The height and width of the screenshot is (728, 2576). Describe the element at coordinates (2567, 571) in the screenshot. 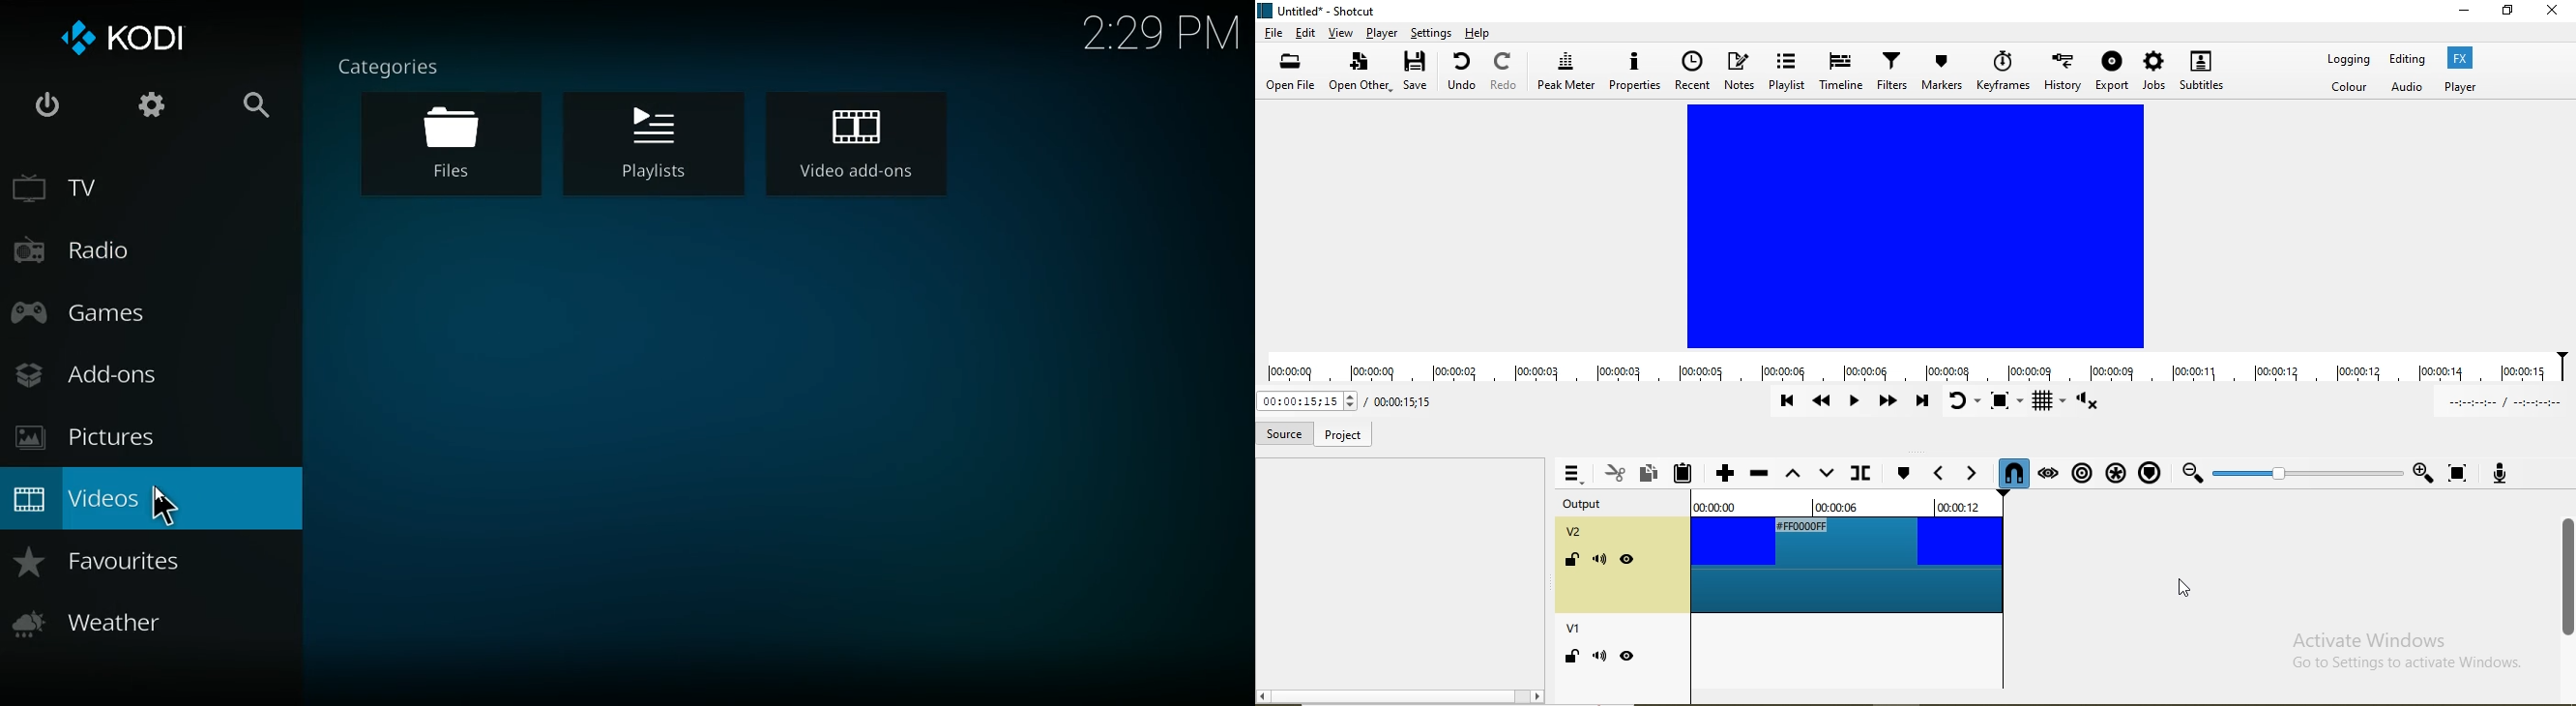

I see `scroll bar` at that location.